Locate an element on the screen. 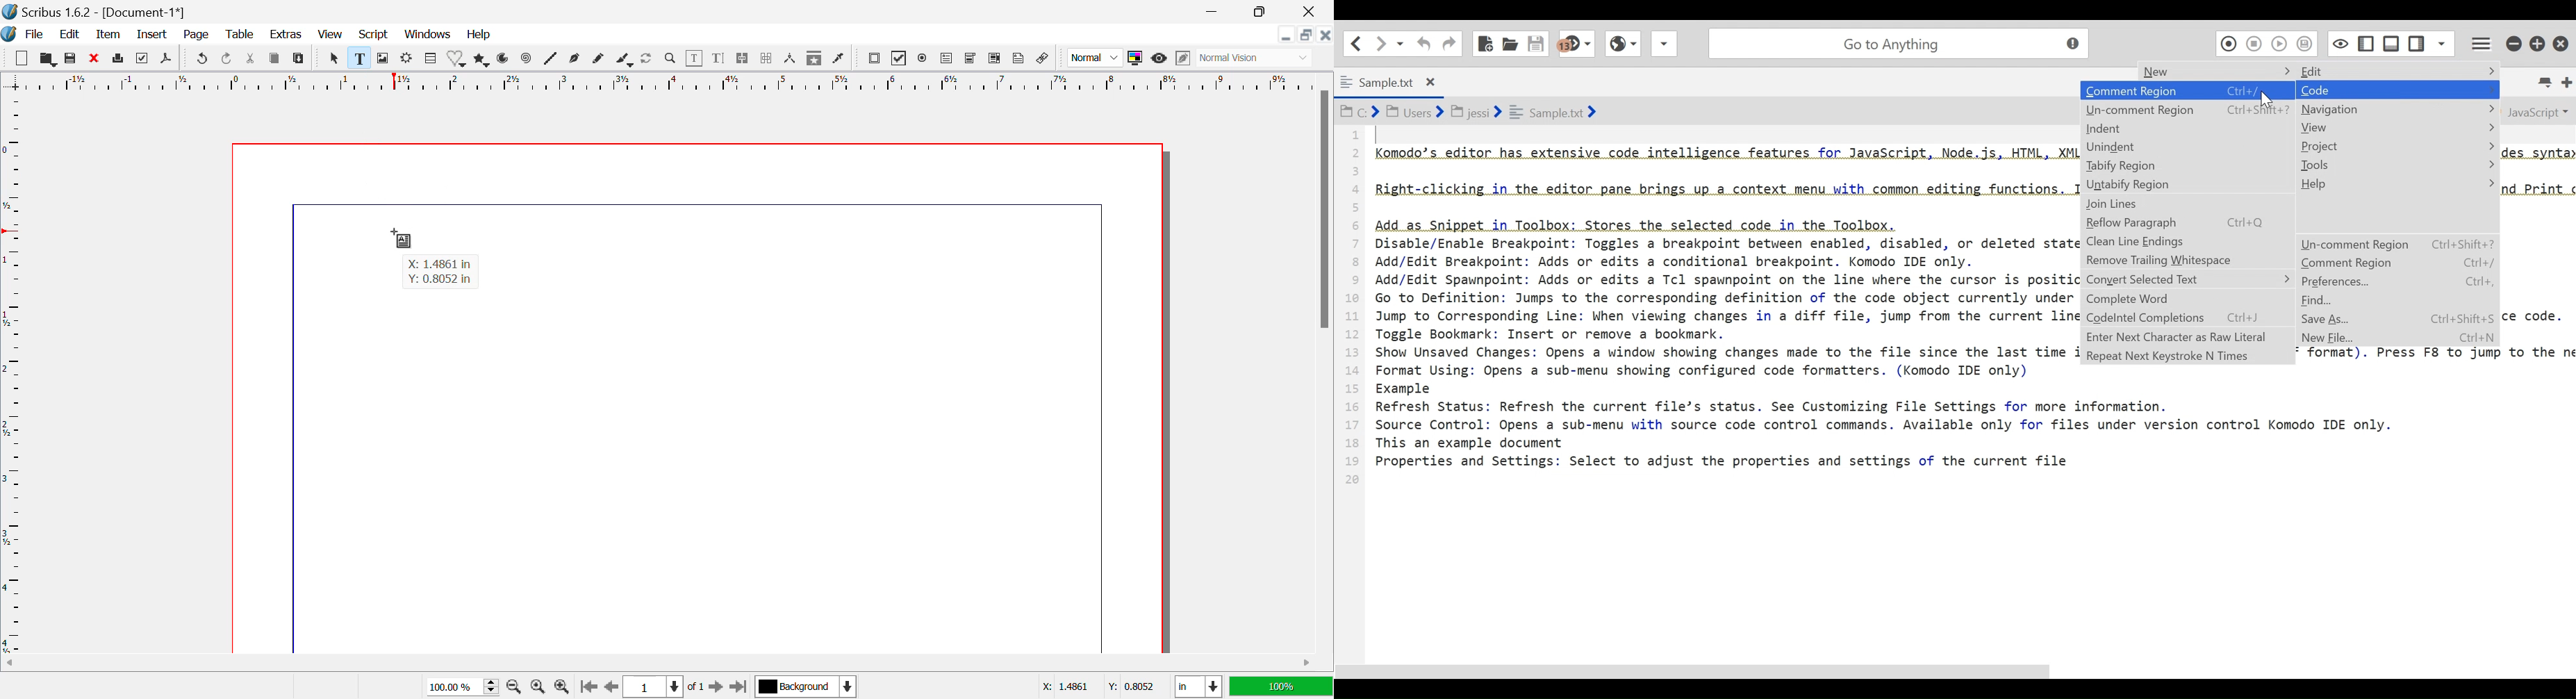 The width and height of the screenshot is (2576, 700). X: 1.4861 in  Y: 0.8052 in is located at coordinates (441, 270).